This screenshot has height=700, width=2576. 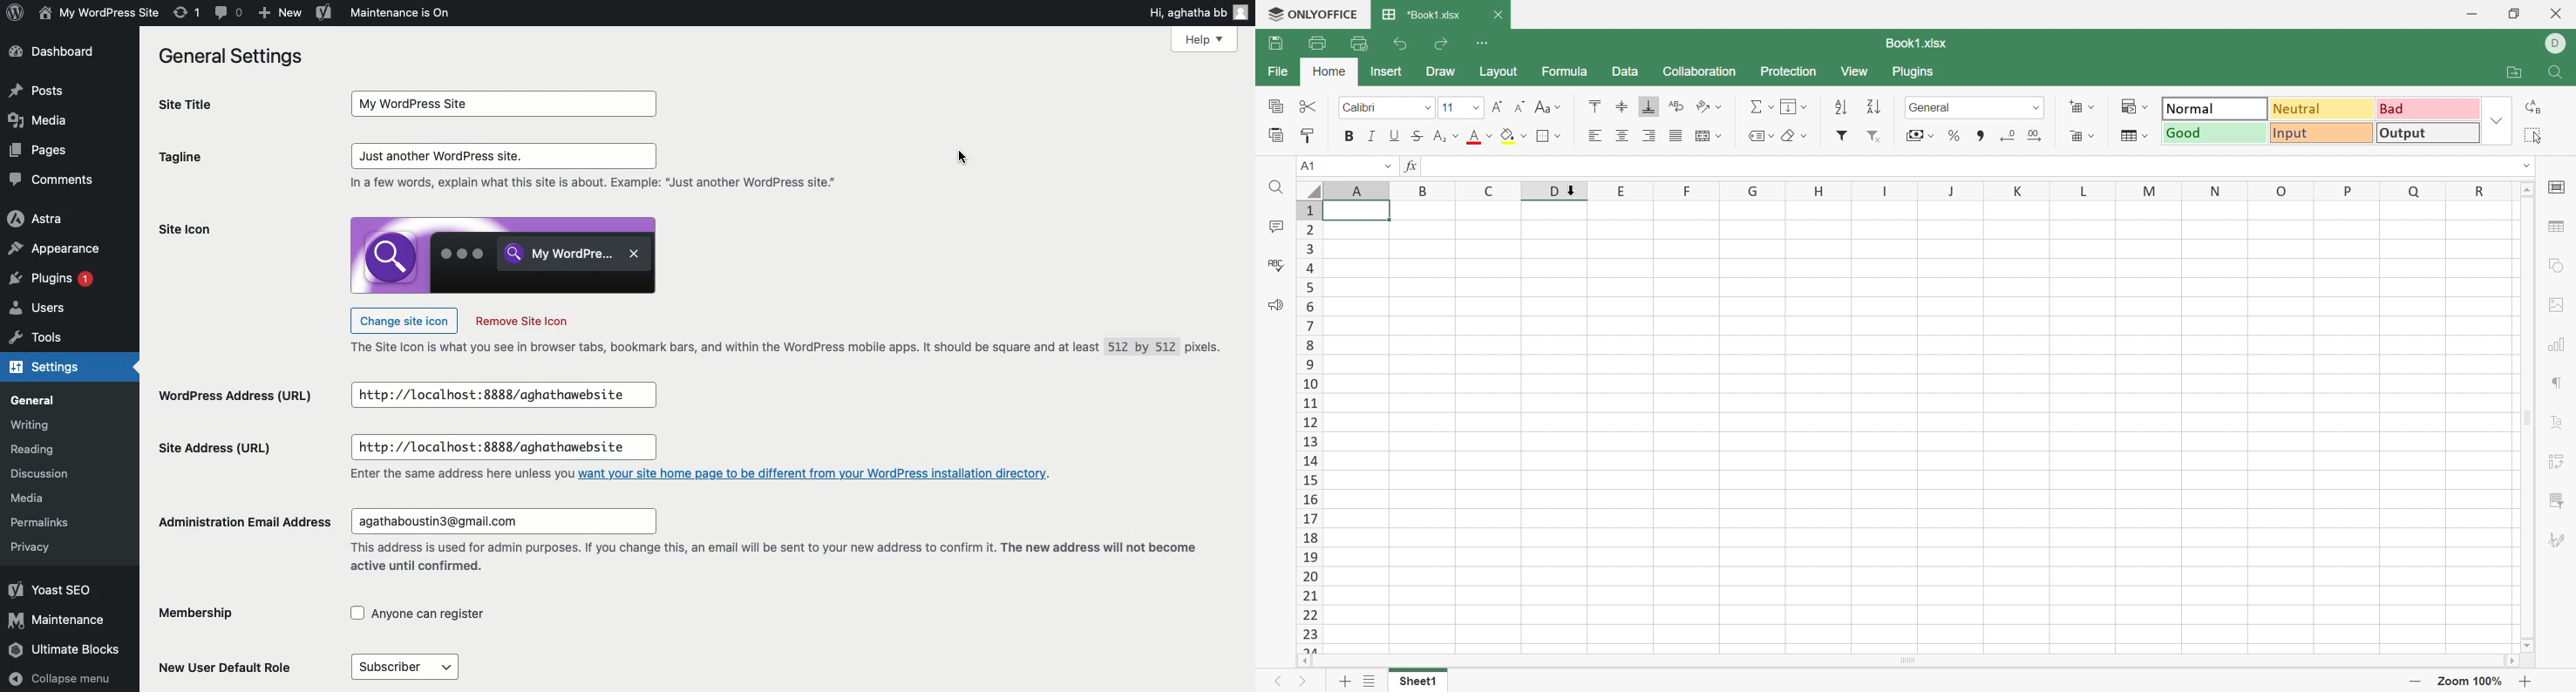 I want to click on Ascending order, so click(x=1842, y=106).